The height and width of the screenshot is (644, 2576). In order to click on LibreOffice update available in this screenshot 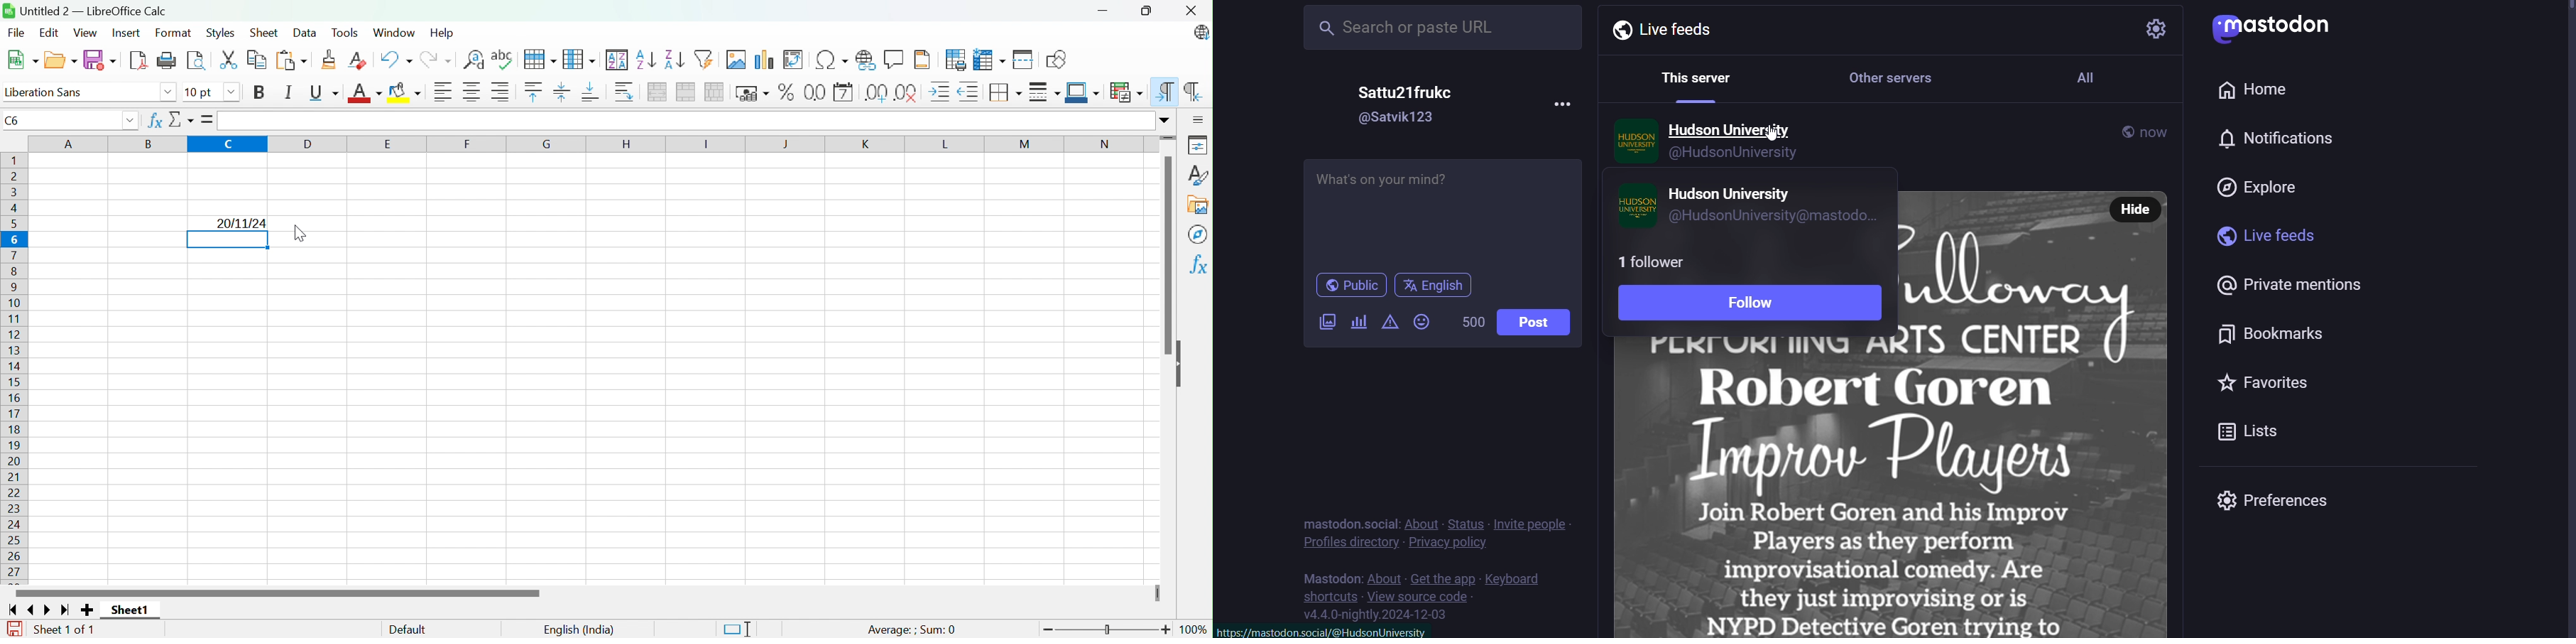, I will do `click(1201, 32)`.